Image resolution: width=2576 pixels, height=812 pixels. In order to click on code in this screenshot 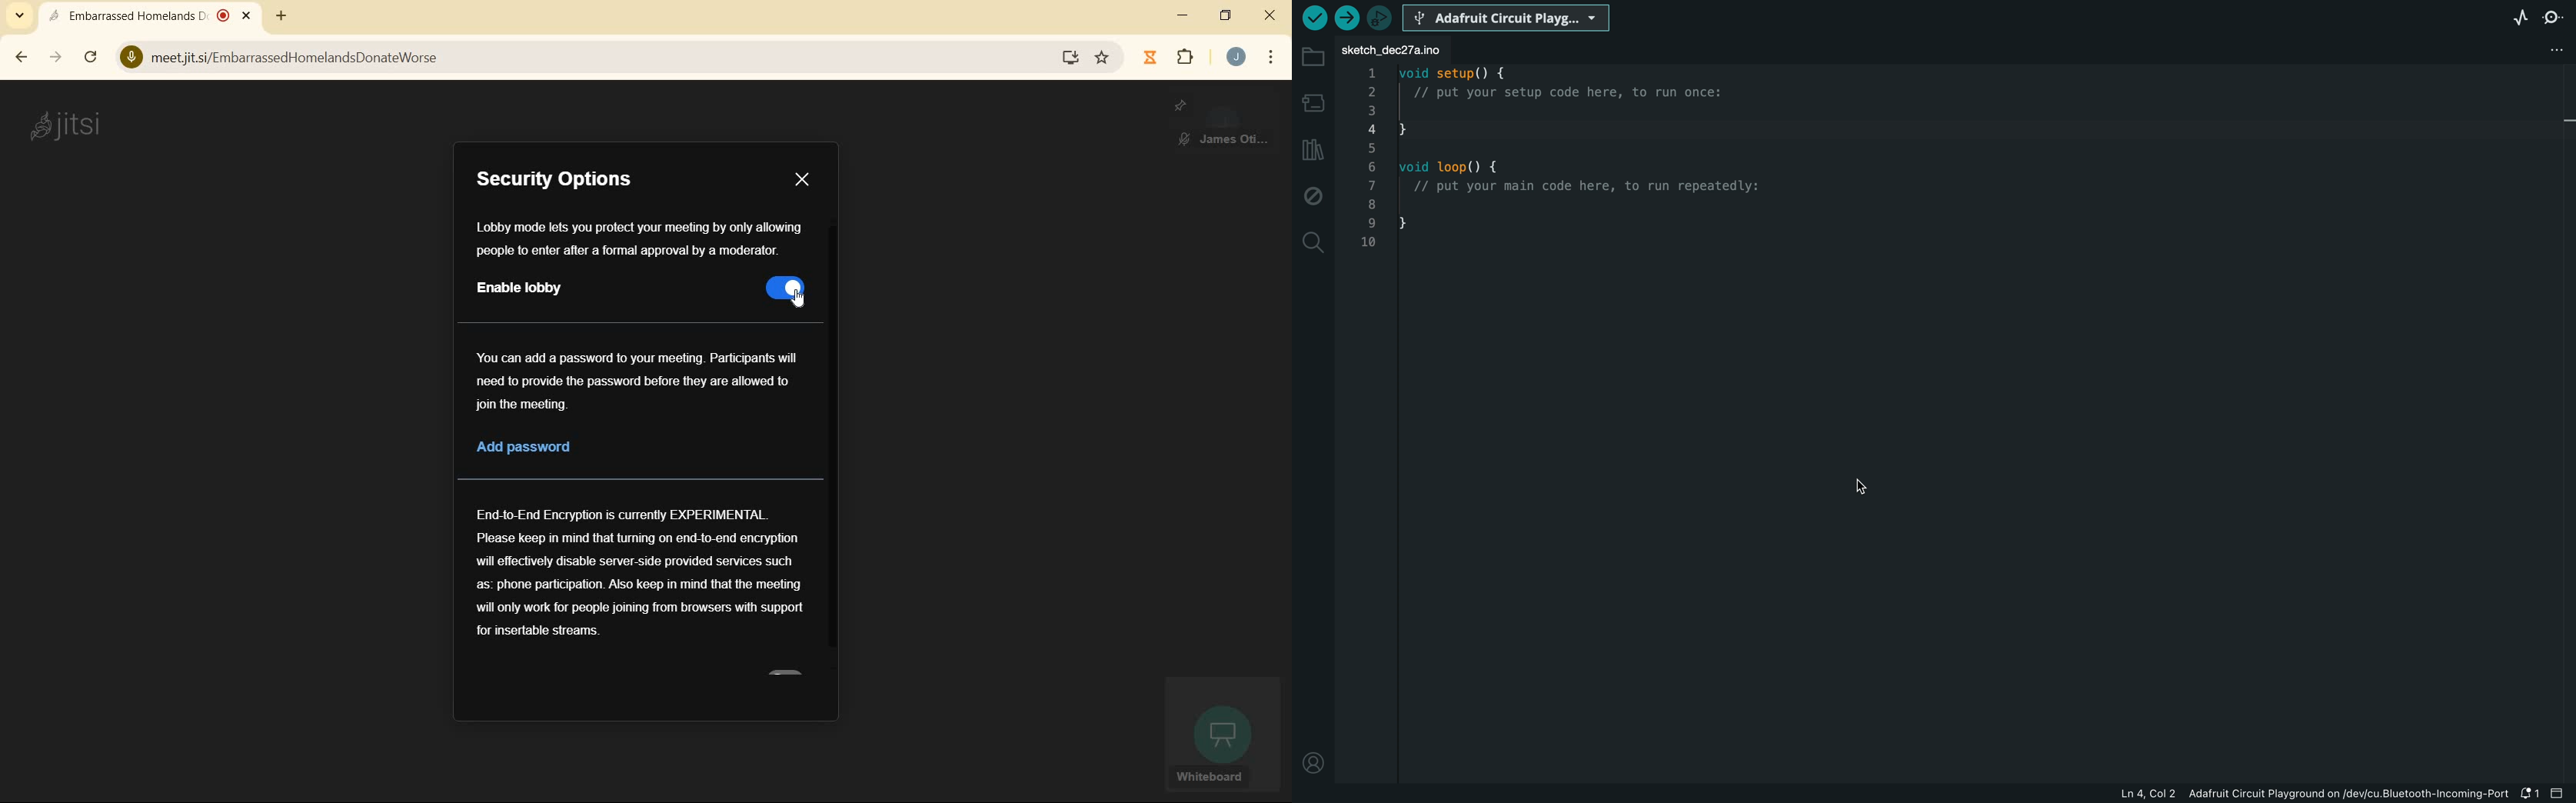, I will do `click(1565, 162)`.